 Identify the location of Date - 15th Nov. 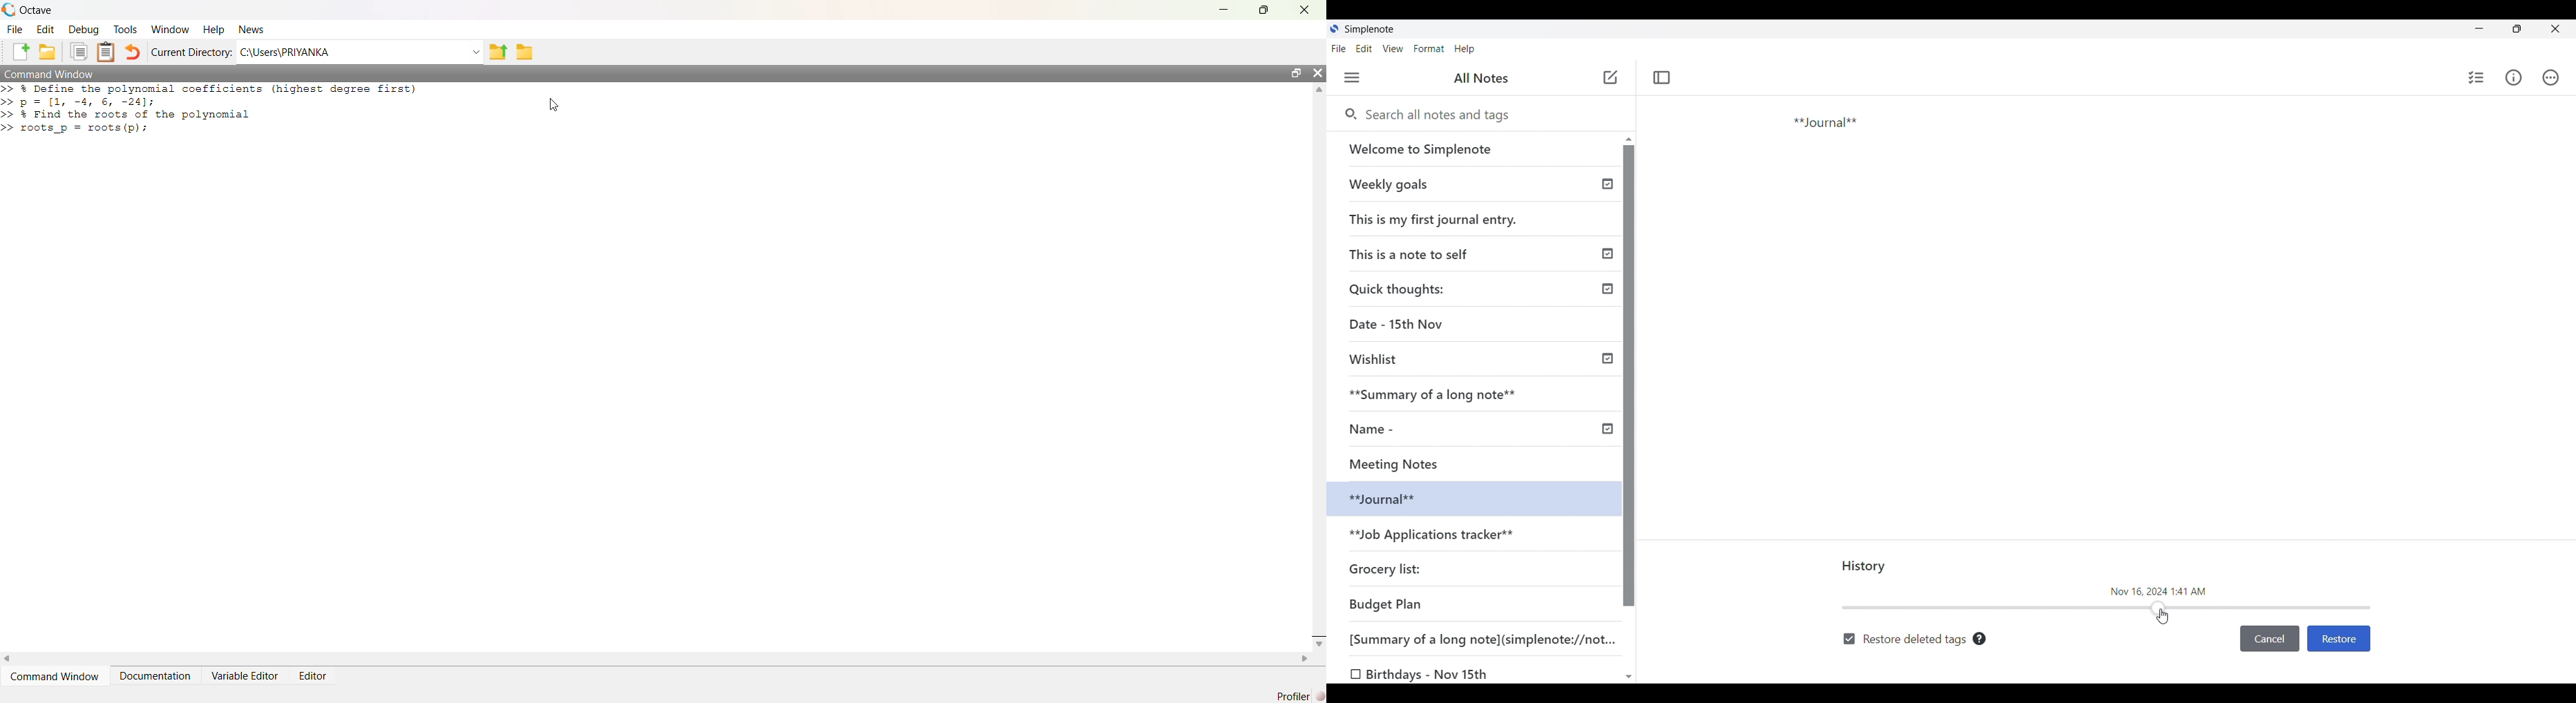
(1399, 324).